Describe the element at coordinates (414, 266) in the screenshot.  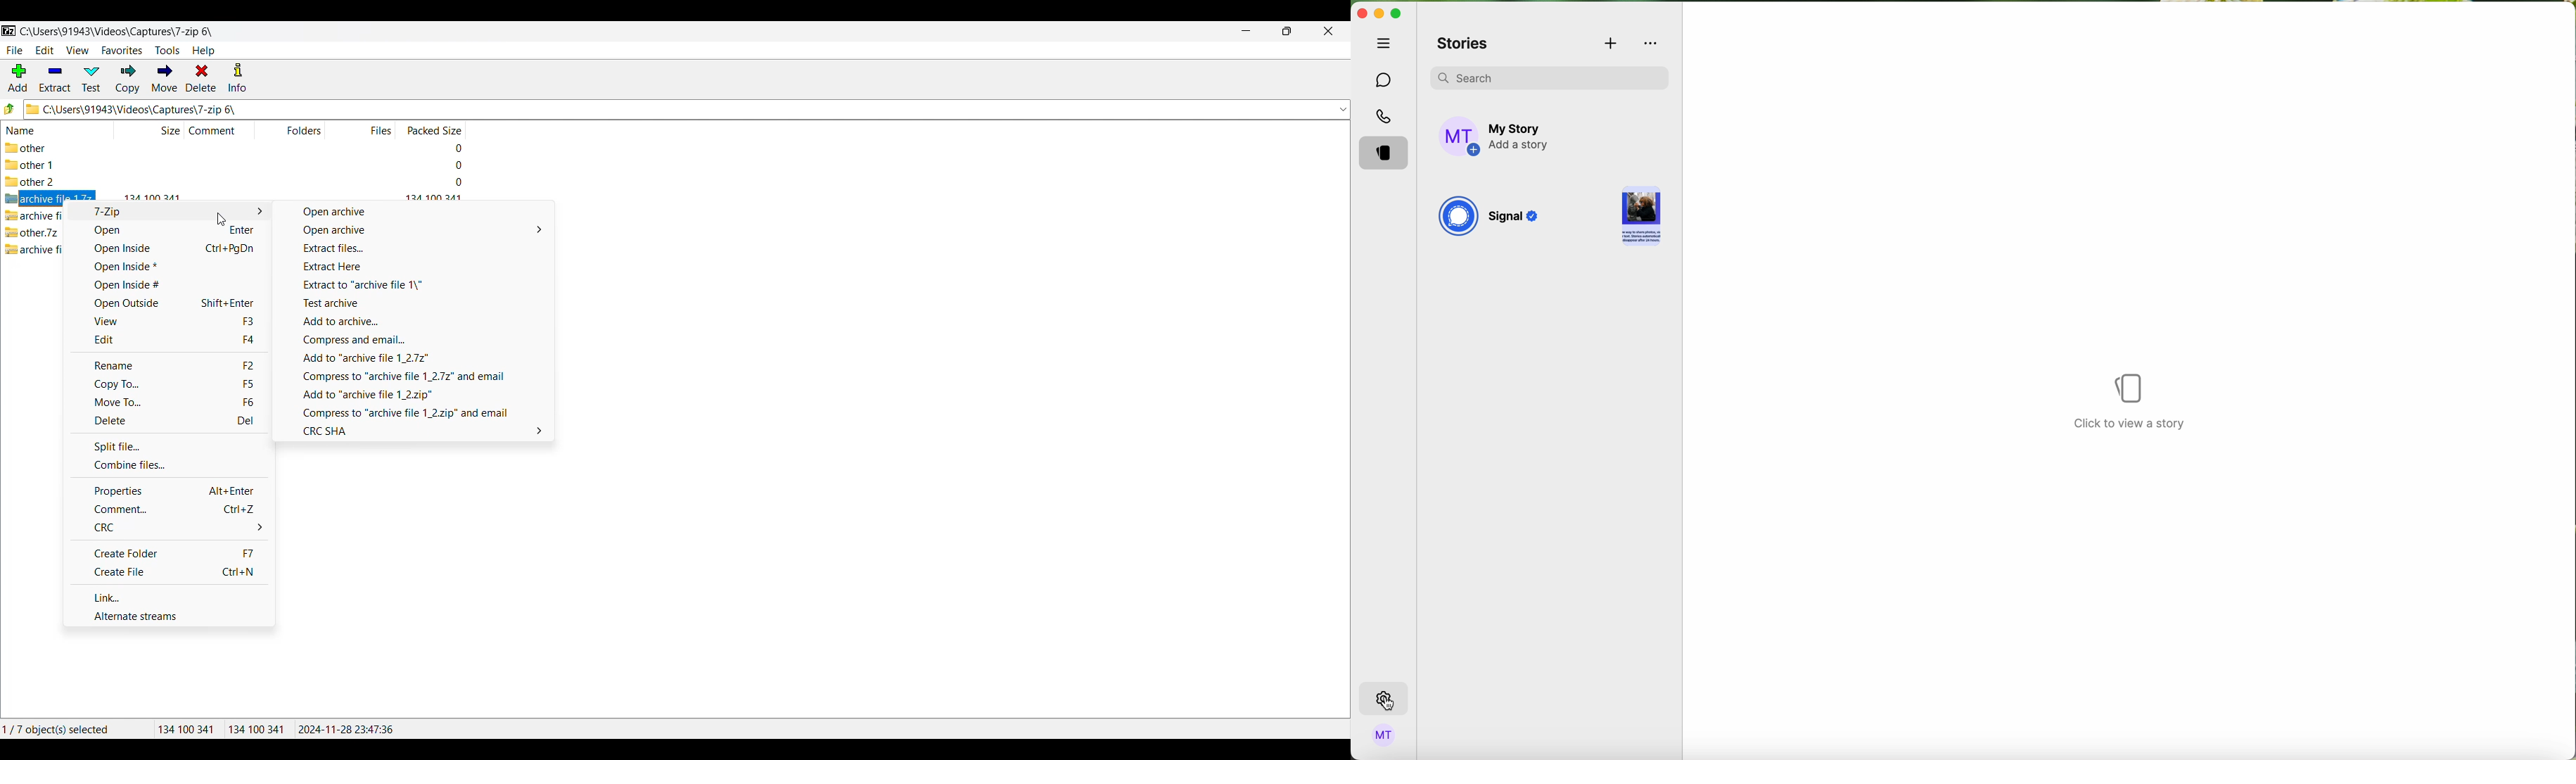
I see `Extract here` at that location.